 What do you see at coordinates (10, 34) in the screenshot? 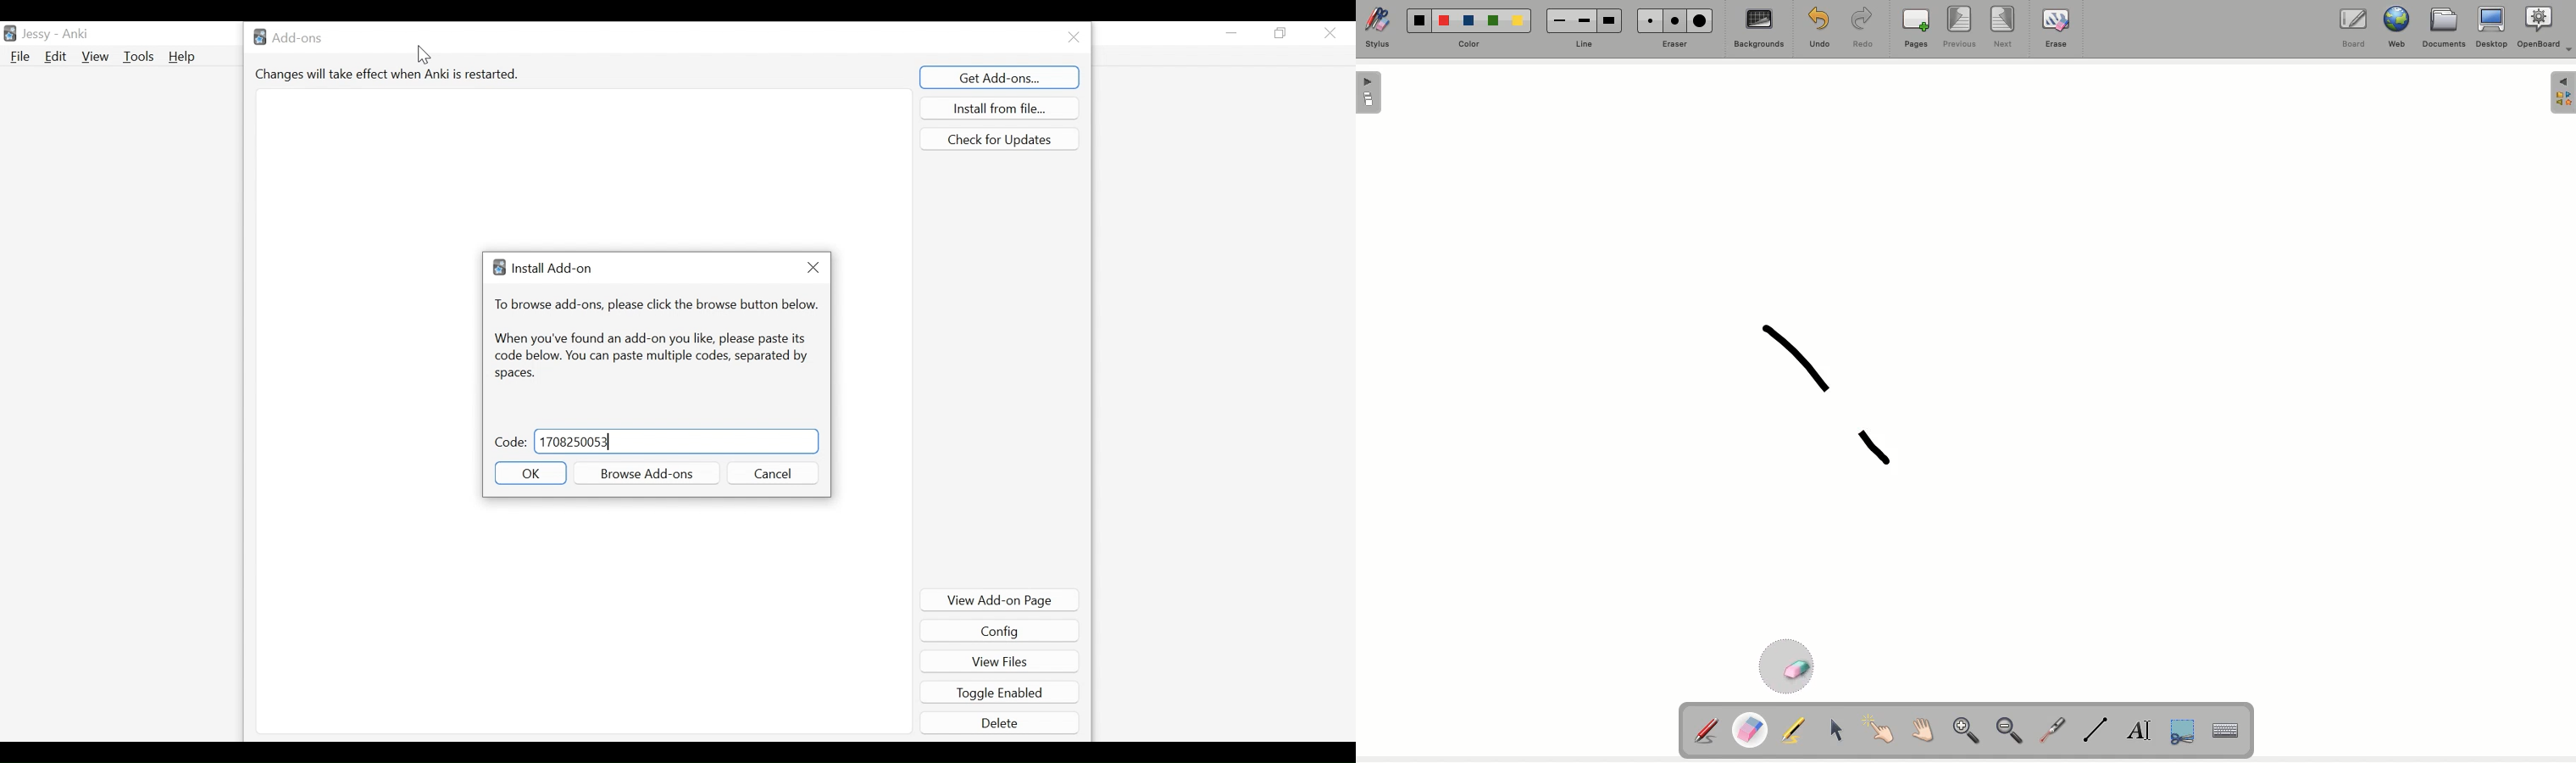
I see `Anki Desktop icon` at bounding box center [10, 34].